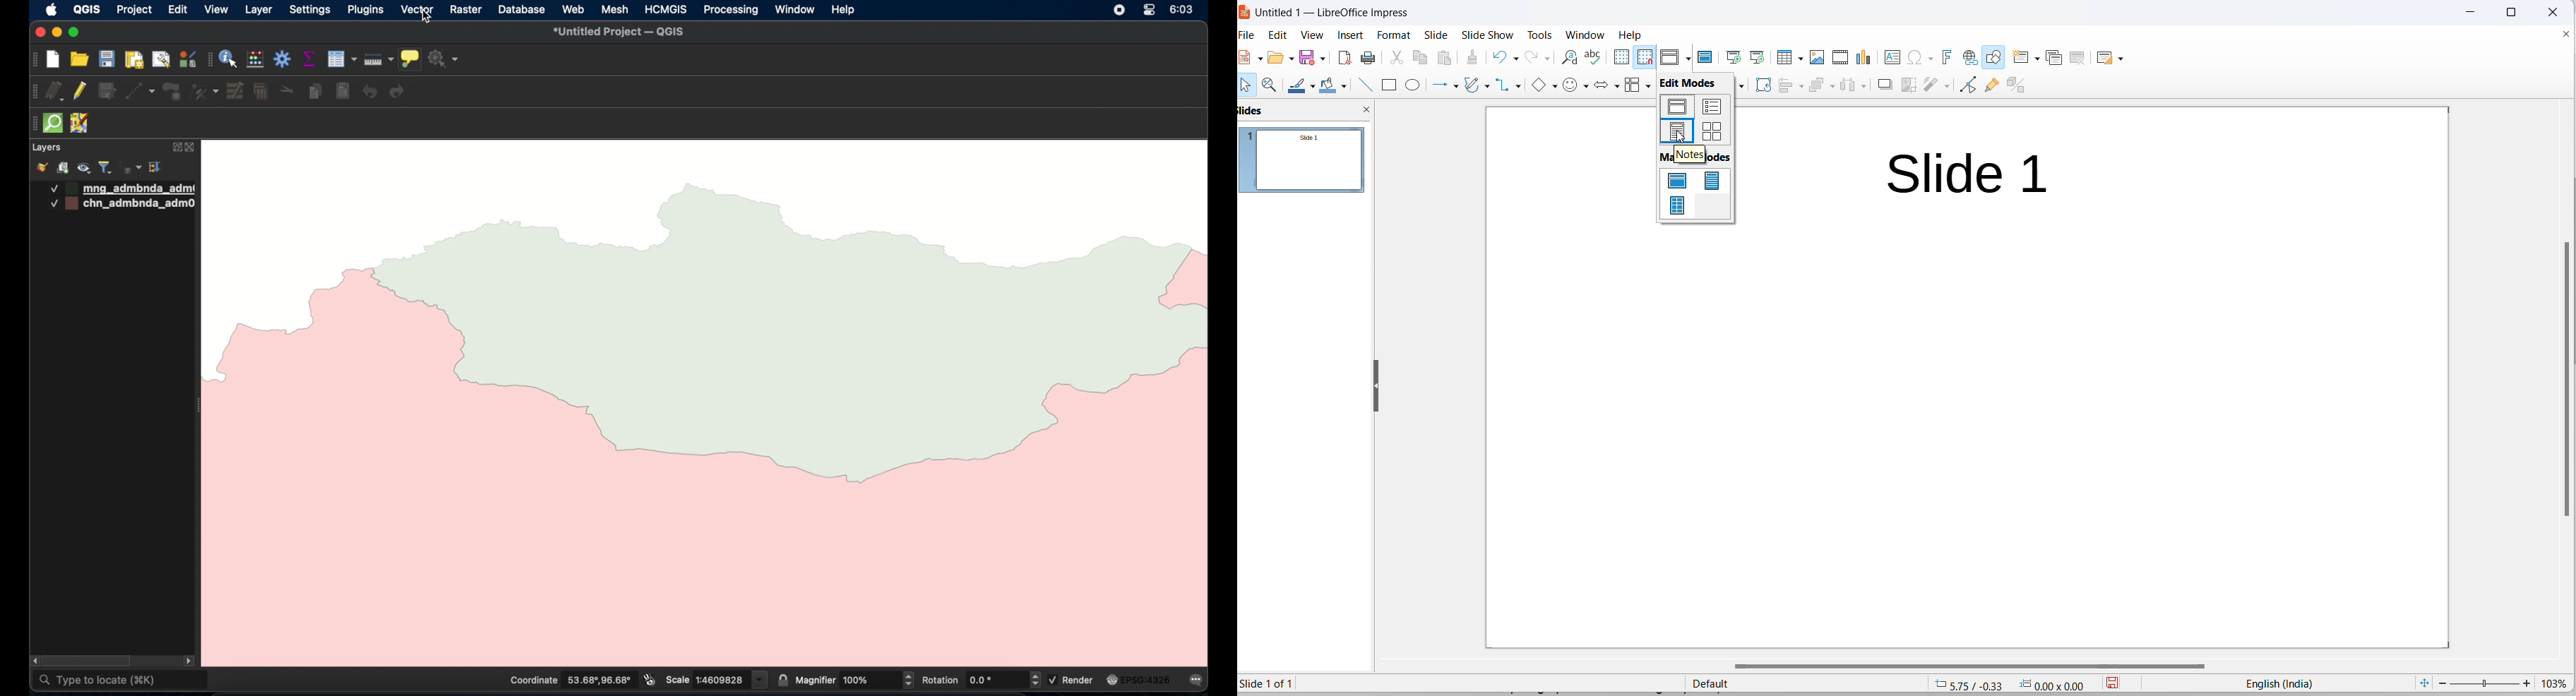  I want to click on normal, so click(1678, 105).